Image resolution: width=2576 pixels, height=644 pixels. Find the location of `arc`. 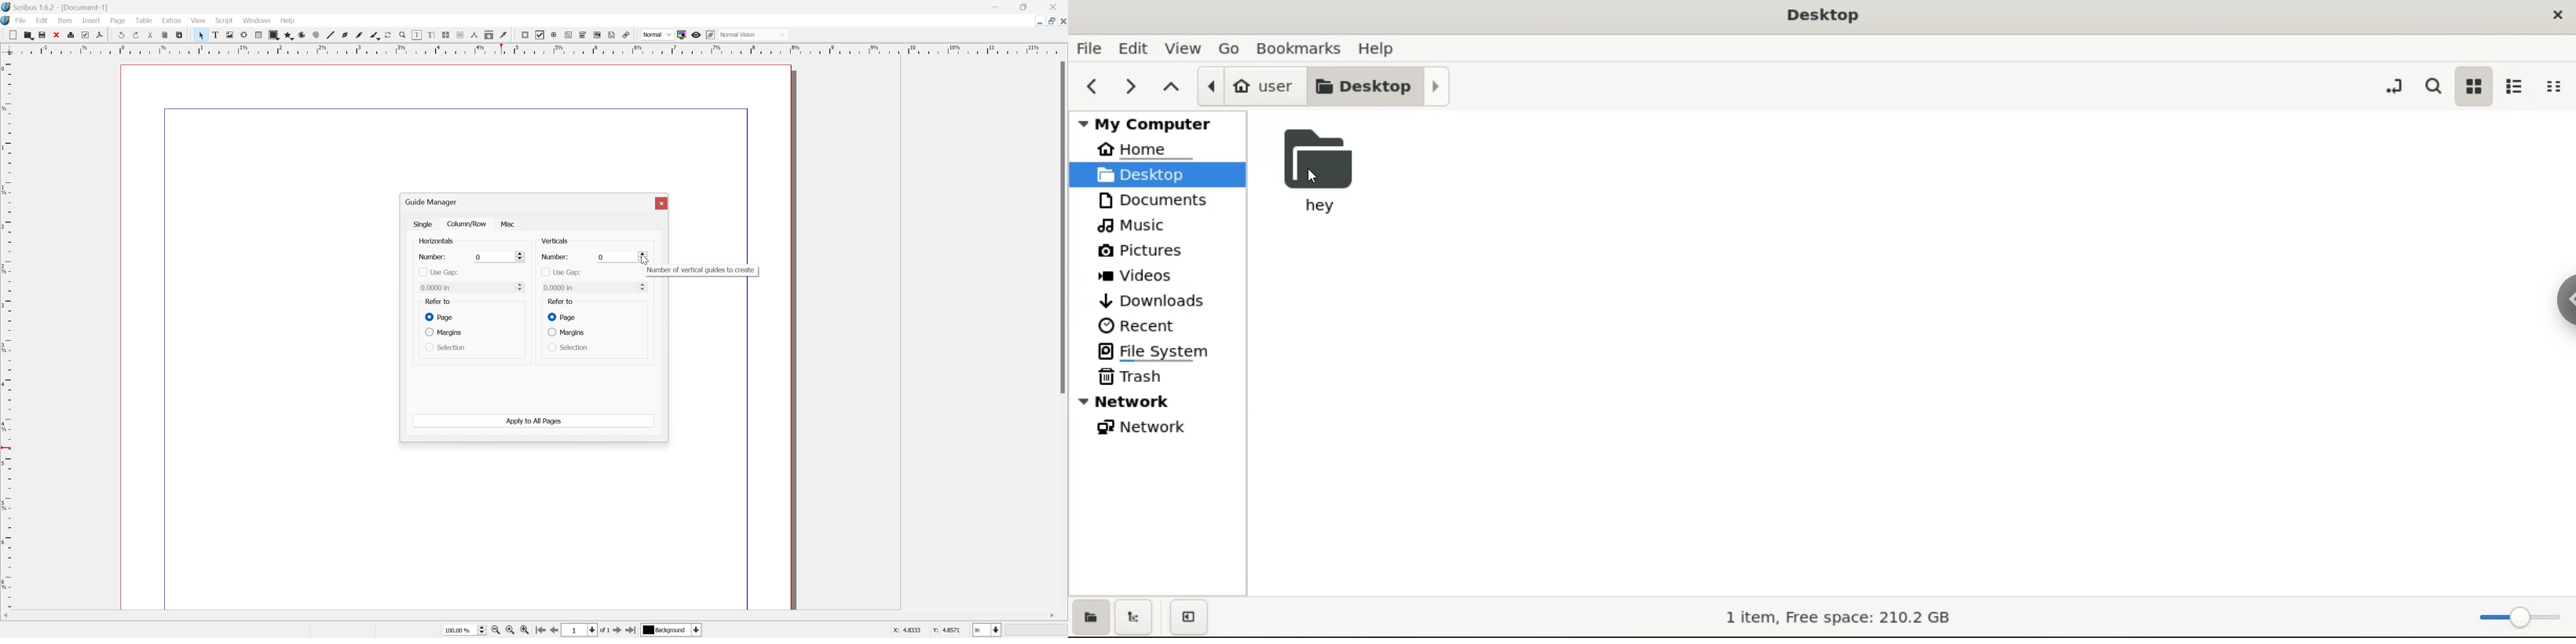

arc is located at coordinates (301, 35).